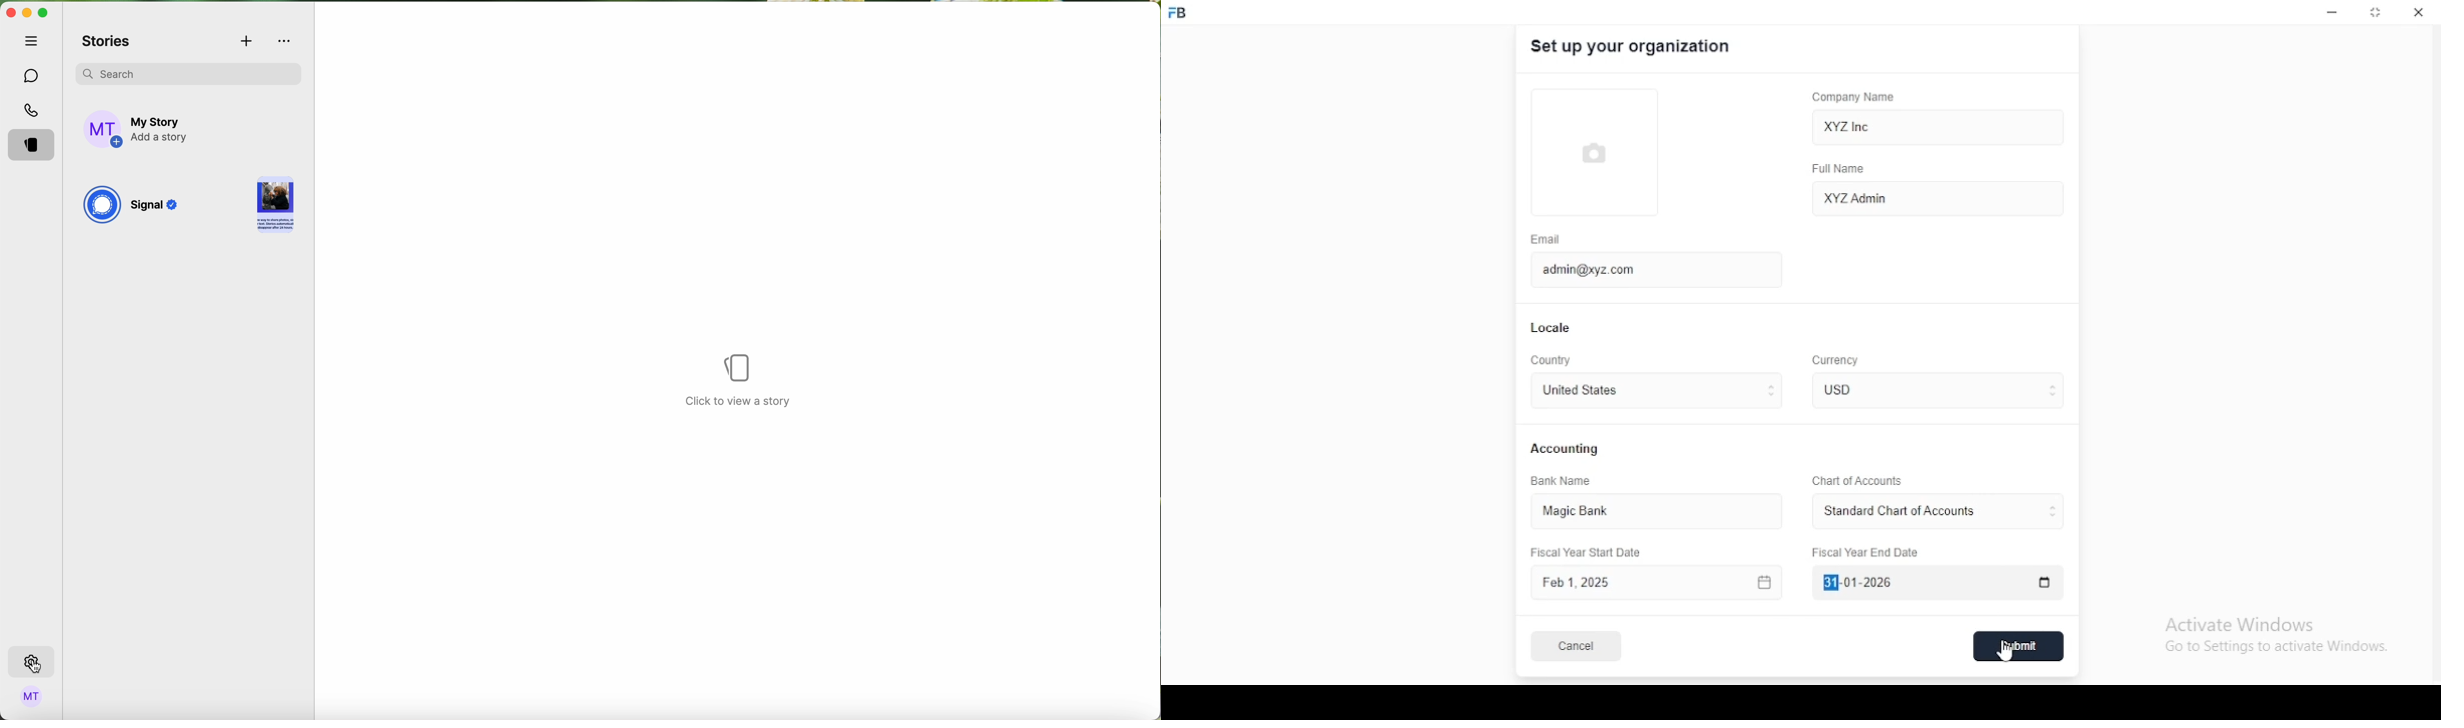 Image resolution: width=2464 pixels, height=728 pixels. Describe the element at coordinates (32, 76) in the screenshot. I see `chats` at that location.